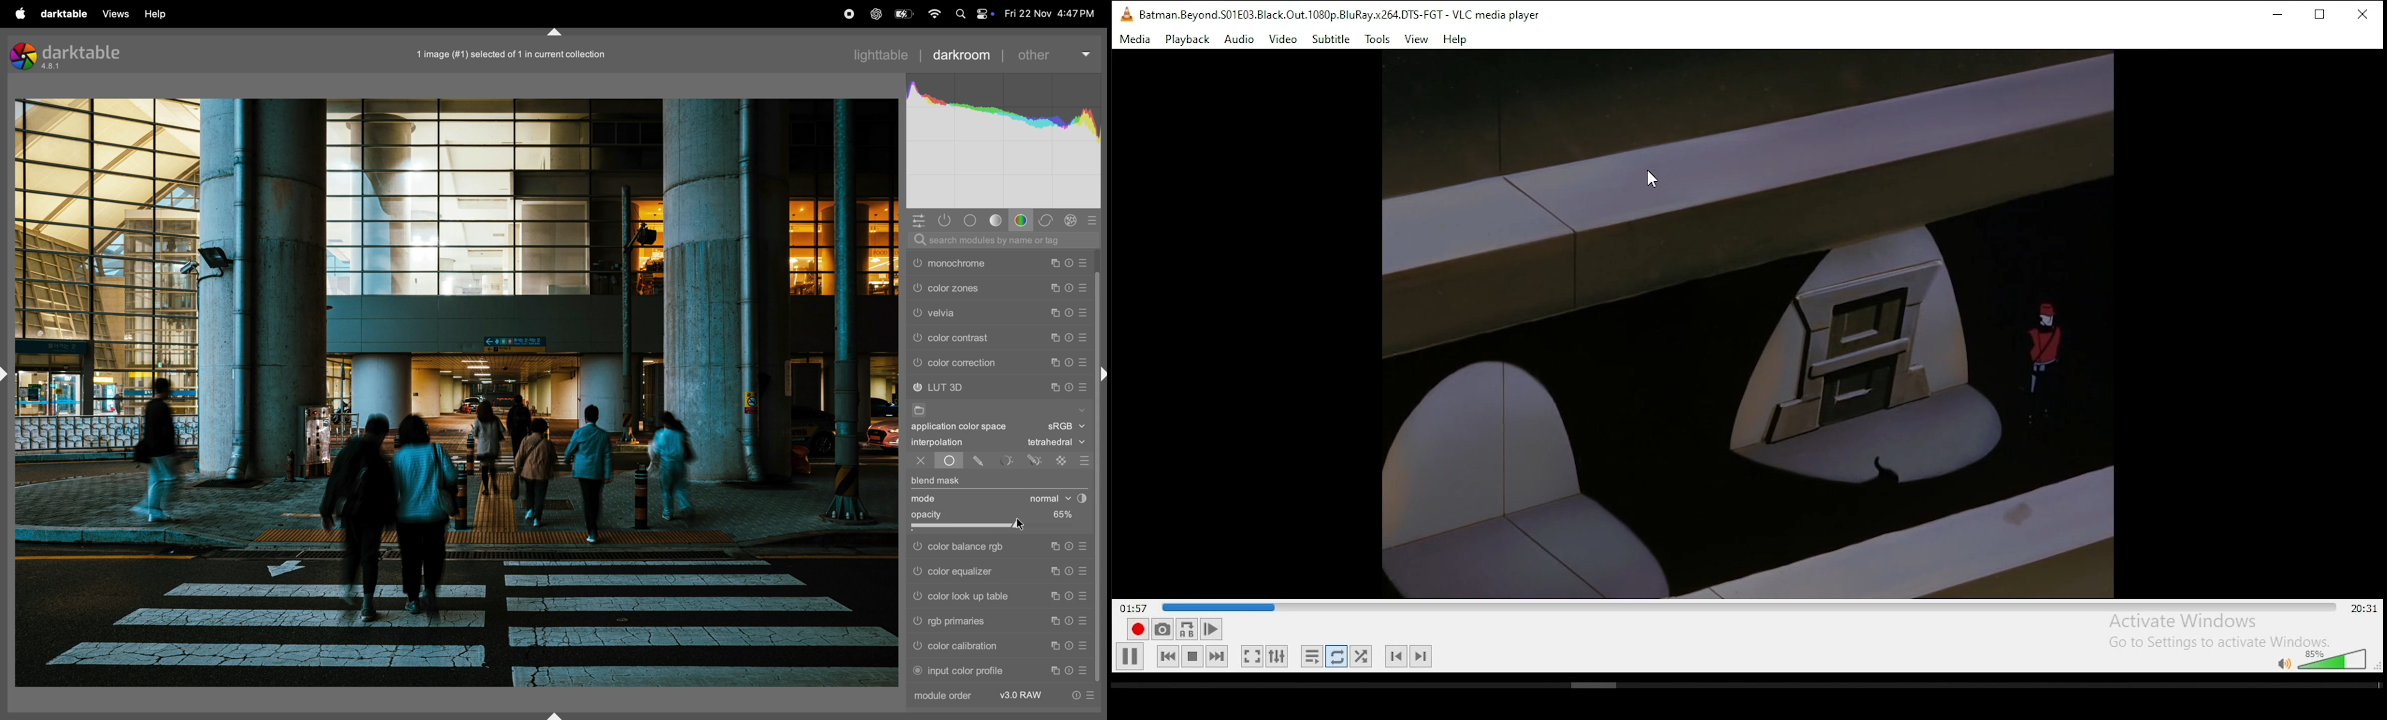 This screenshot has height=728, width=2408. Describe the element at coordinates (980, 462) in the screenshot. I see `drawn mask` at that location.